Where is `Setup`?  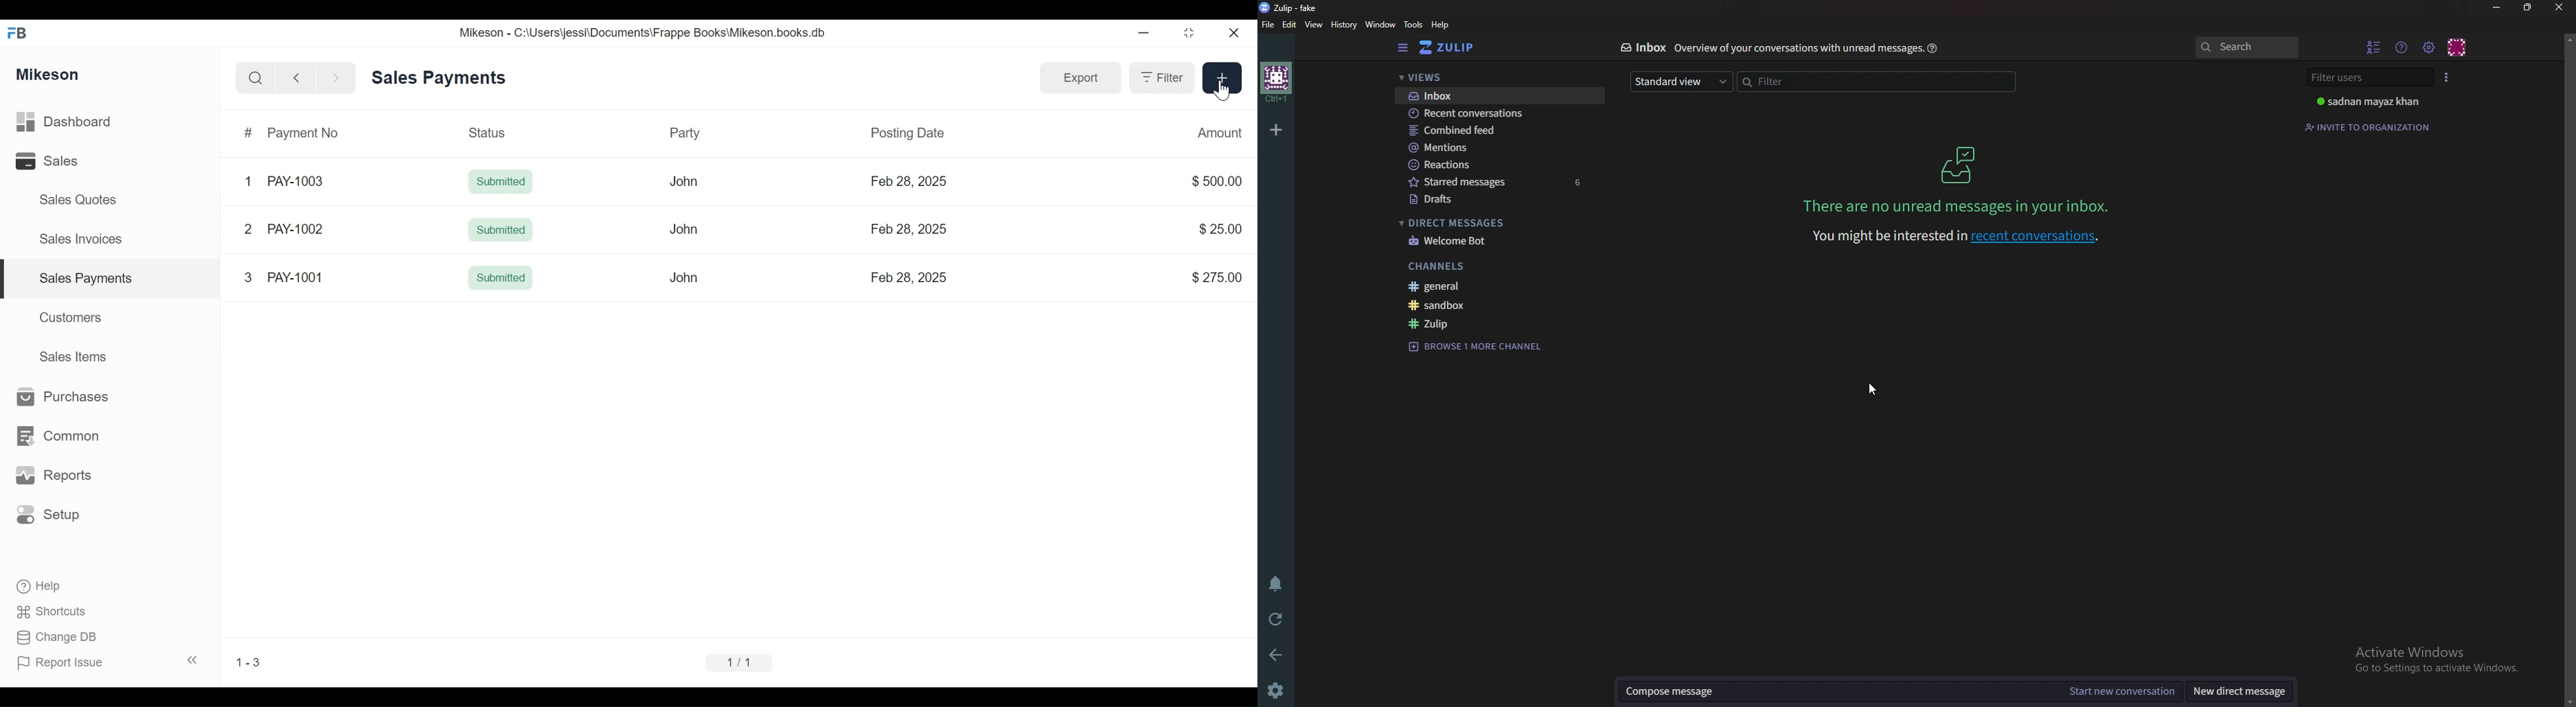
Setup is located at coordinates (52, 515).